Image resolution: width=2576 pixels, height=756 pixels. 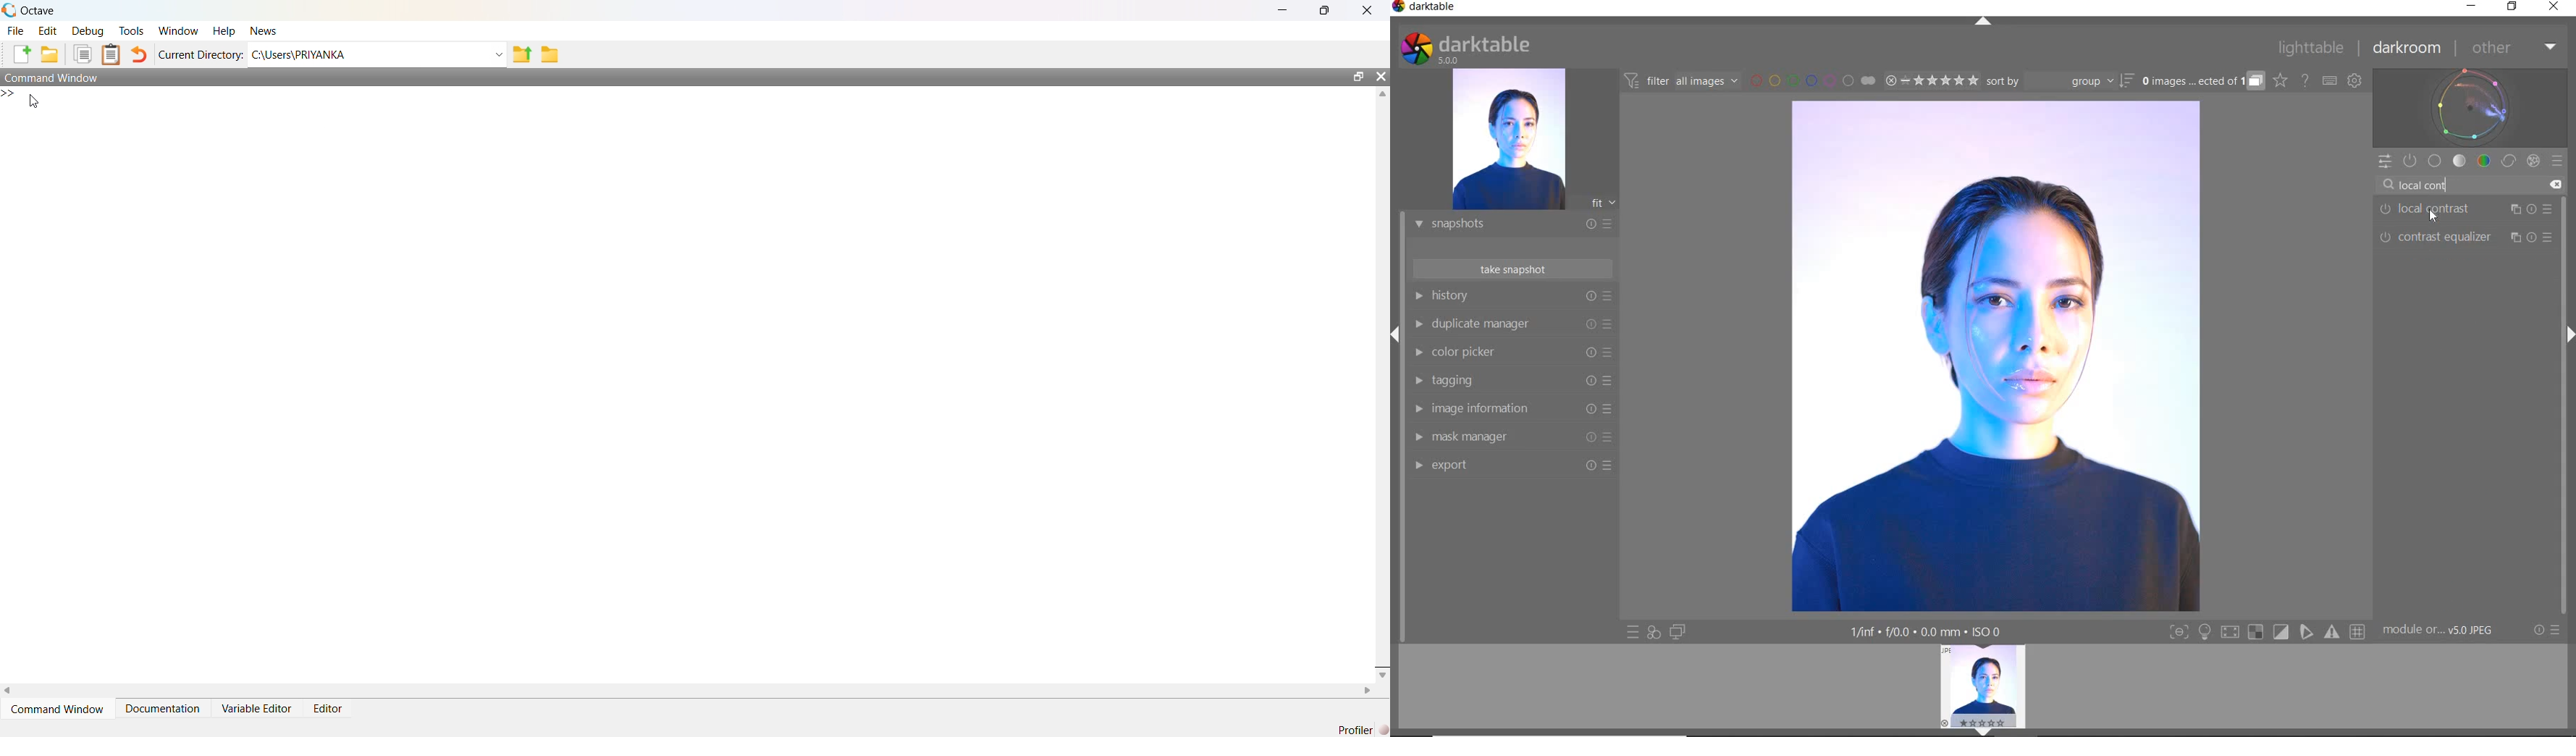 What do you see at coordinates (1508, 412) in the screenshot?
I see `IMAGE INFORMATION` at bounding box center [1508, 412].